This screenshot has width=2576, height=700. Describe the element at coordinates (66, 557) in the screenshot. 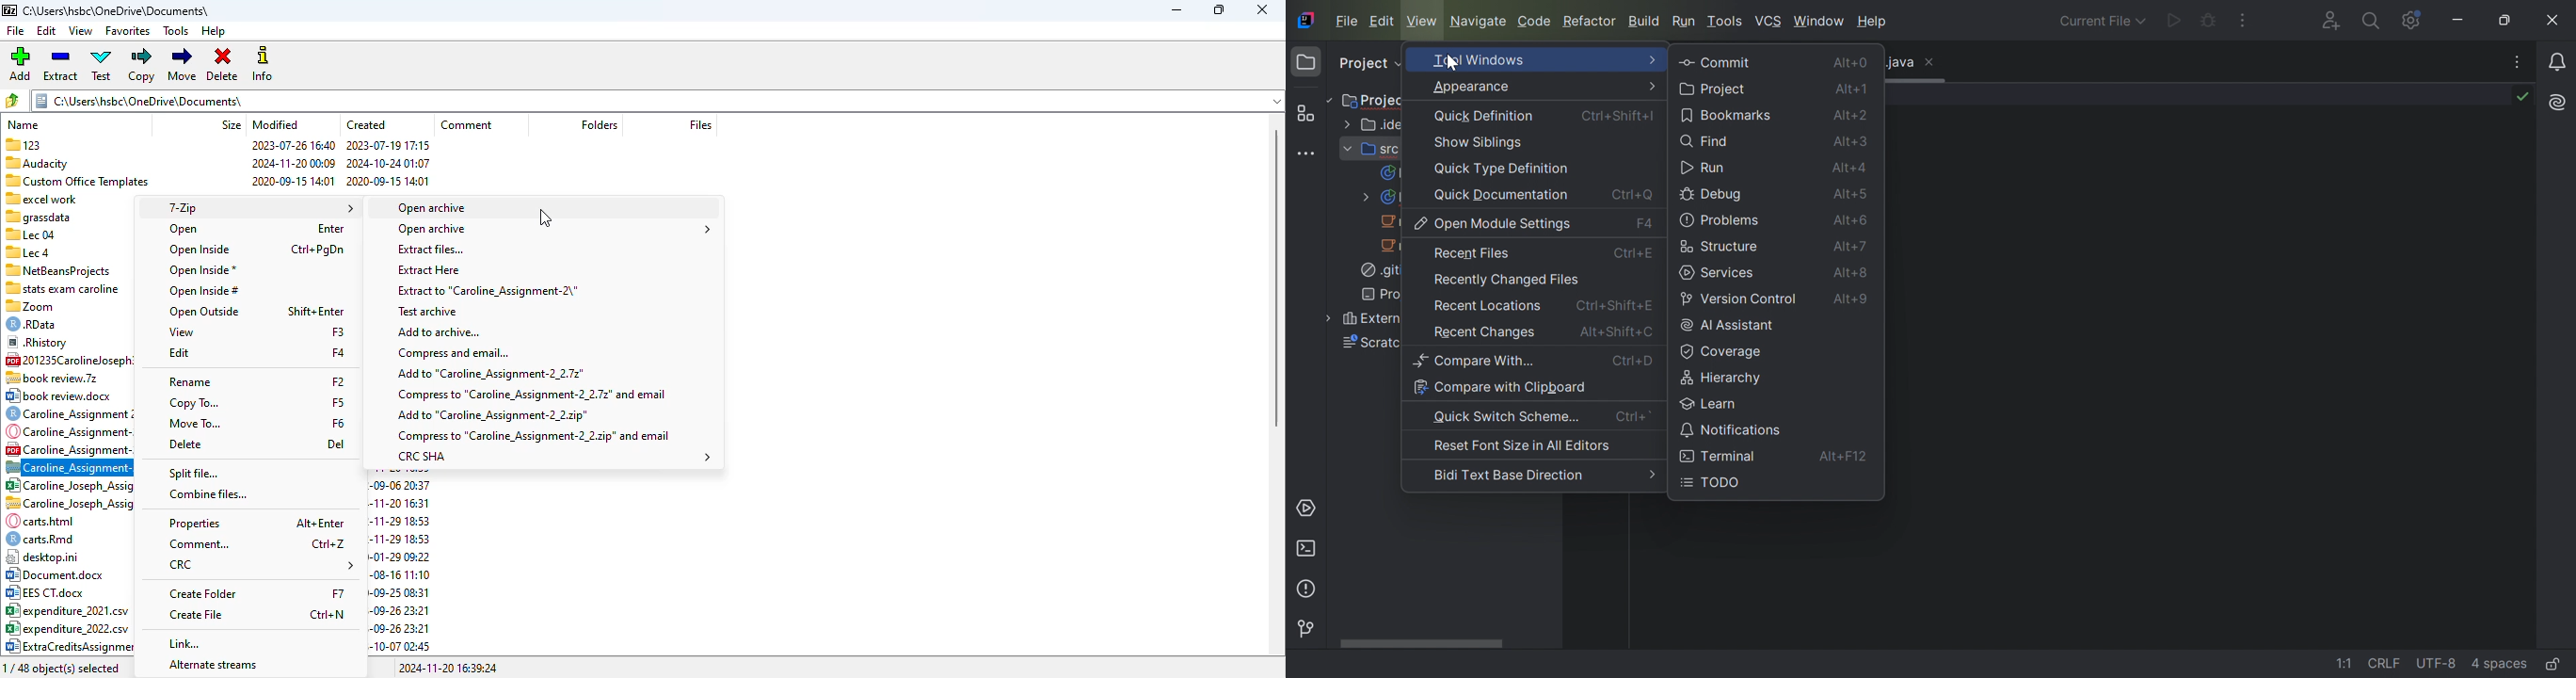

I see `| desktop.ini 418 2024-11-11 14:55 2020-01-29 09:22` at that location.